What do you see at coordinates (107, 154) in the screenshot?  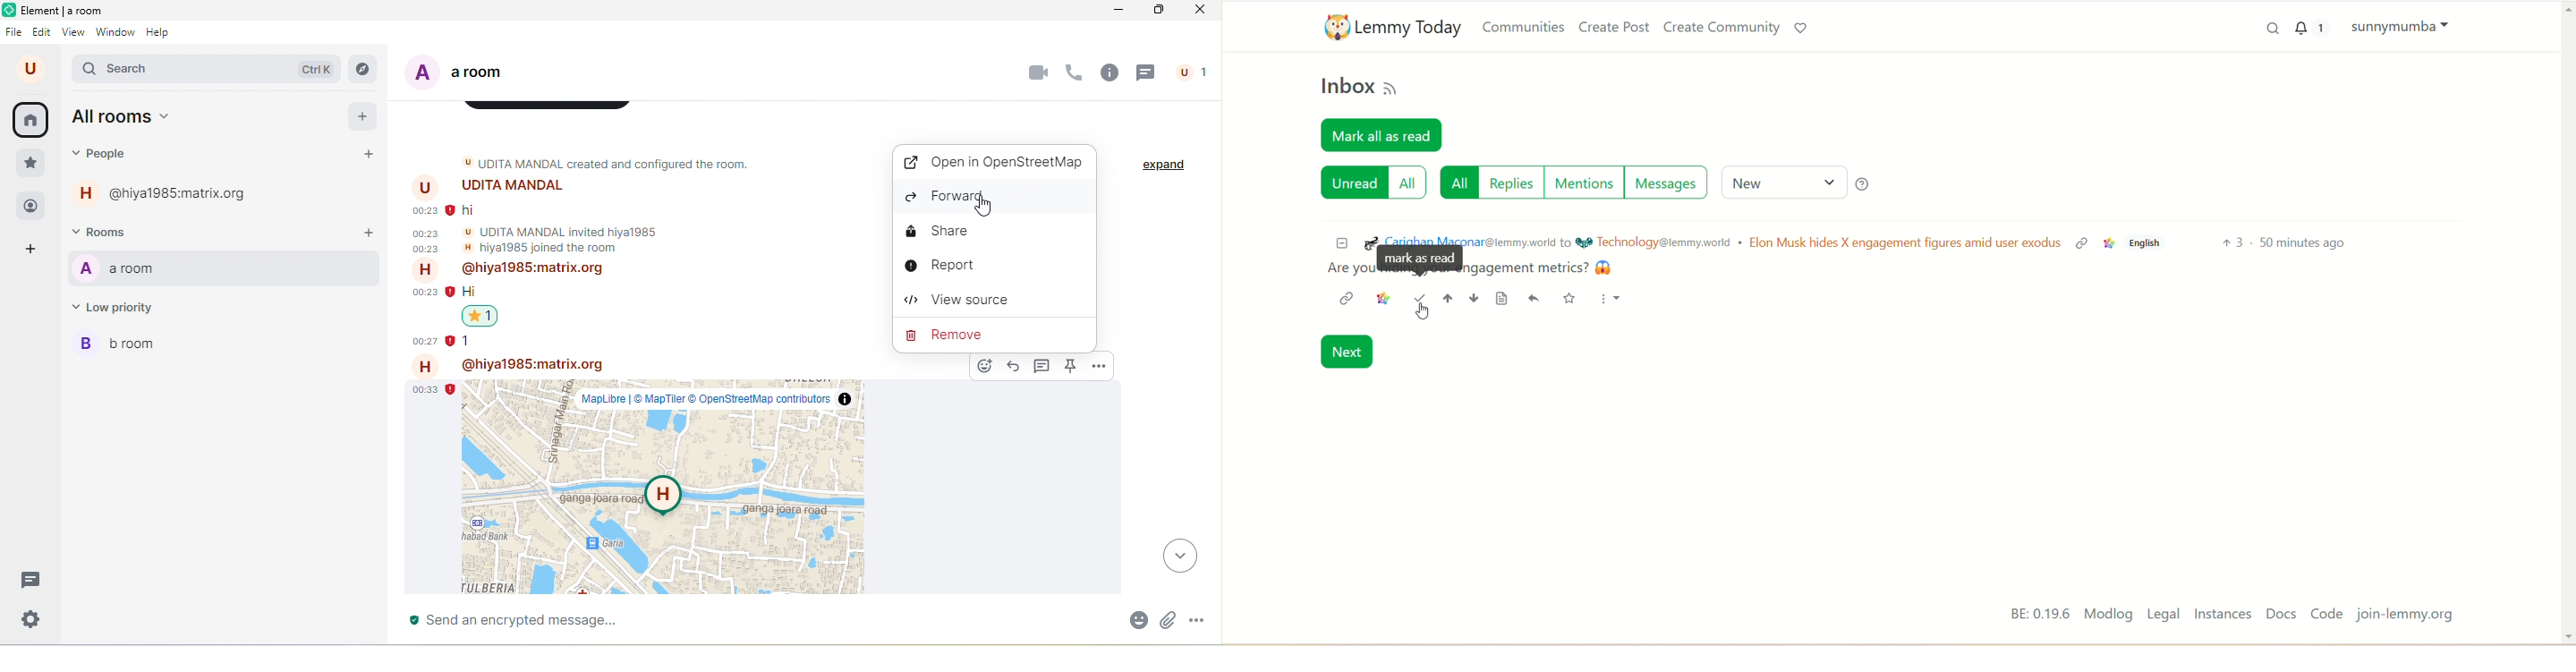 I see `people` at bounding box center [107, 154].